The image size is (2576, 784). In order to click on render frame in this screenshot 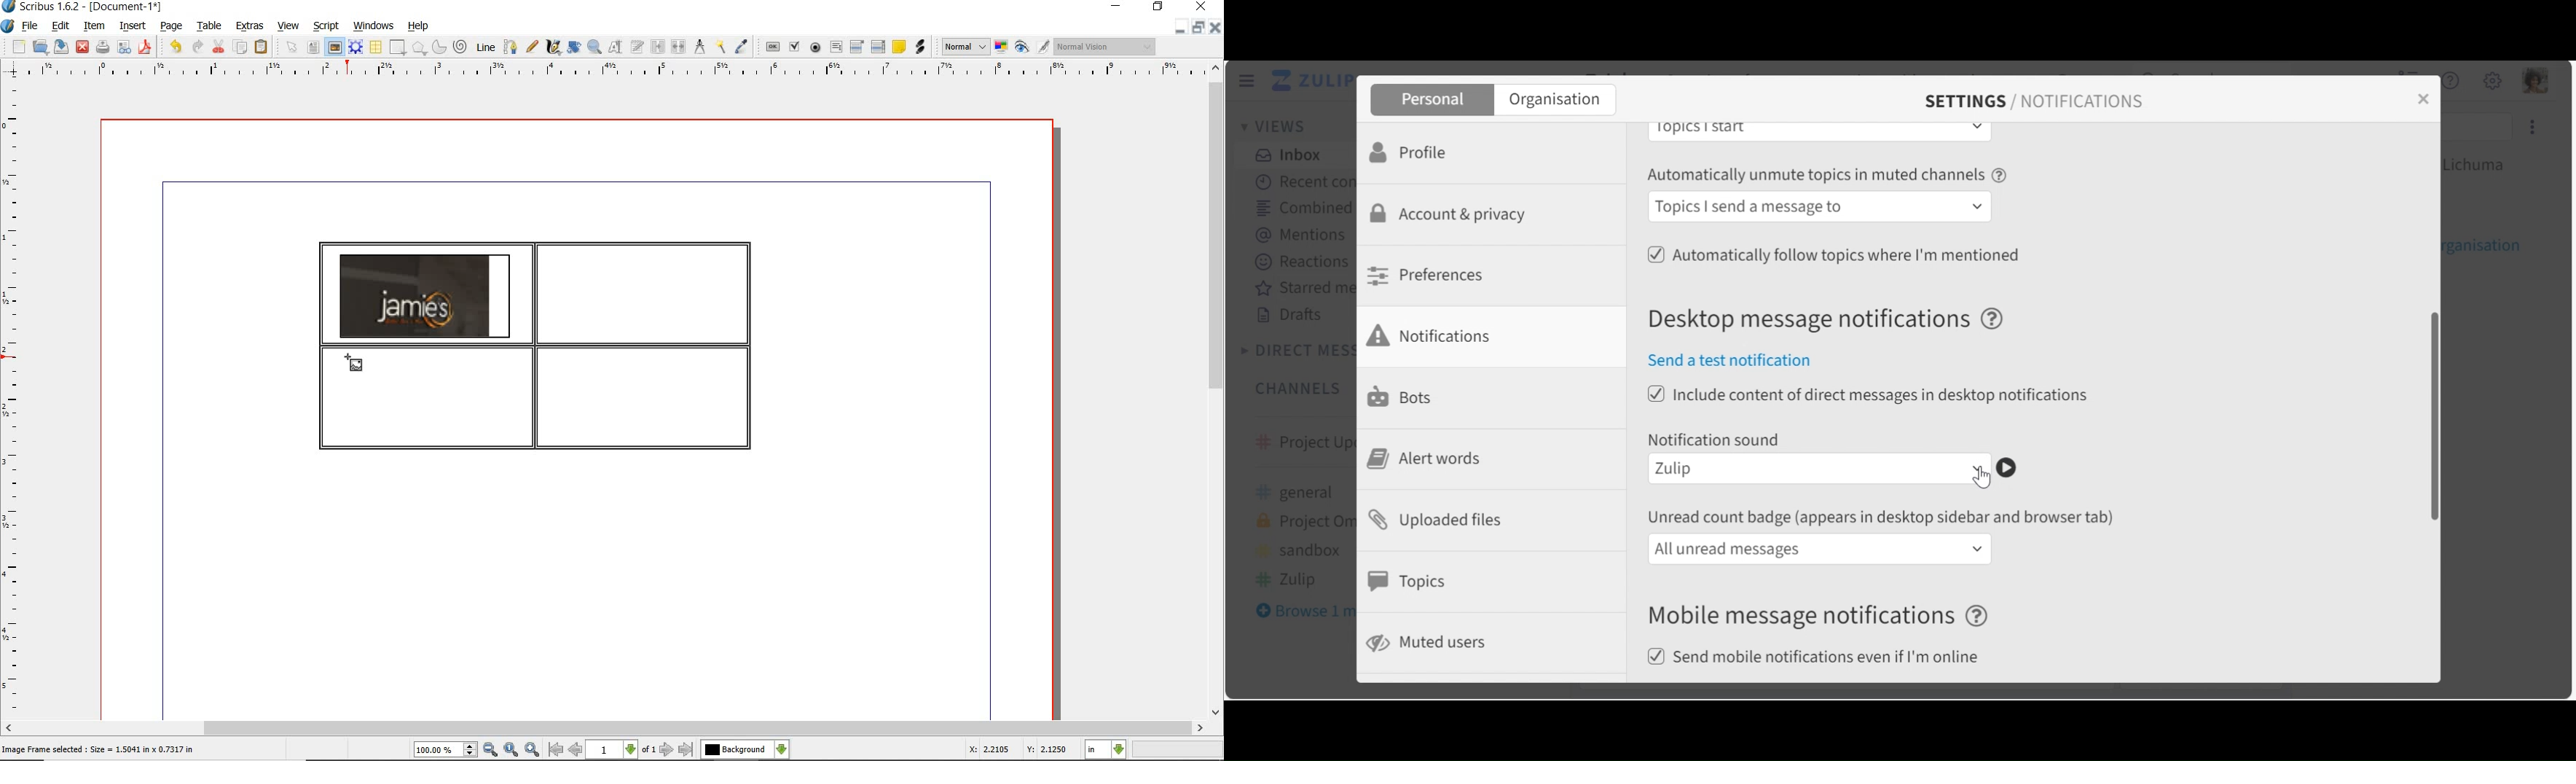, I will do `click(356, 46)`.